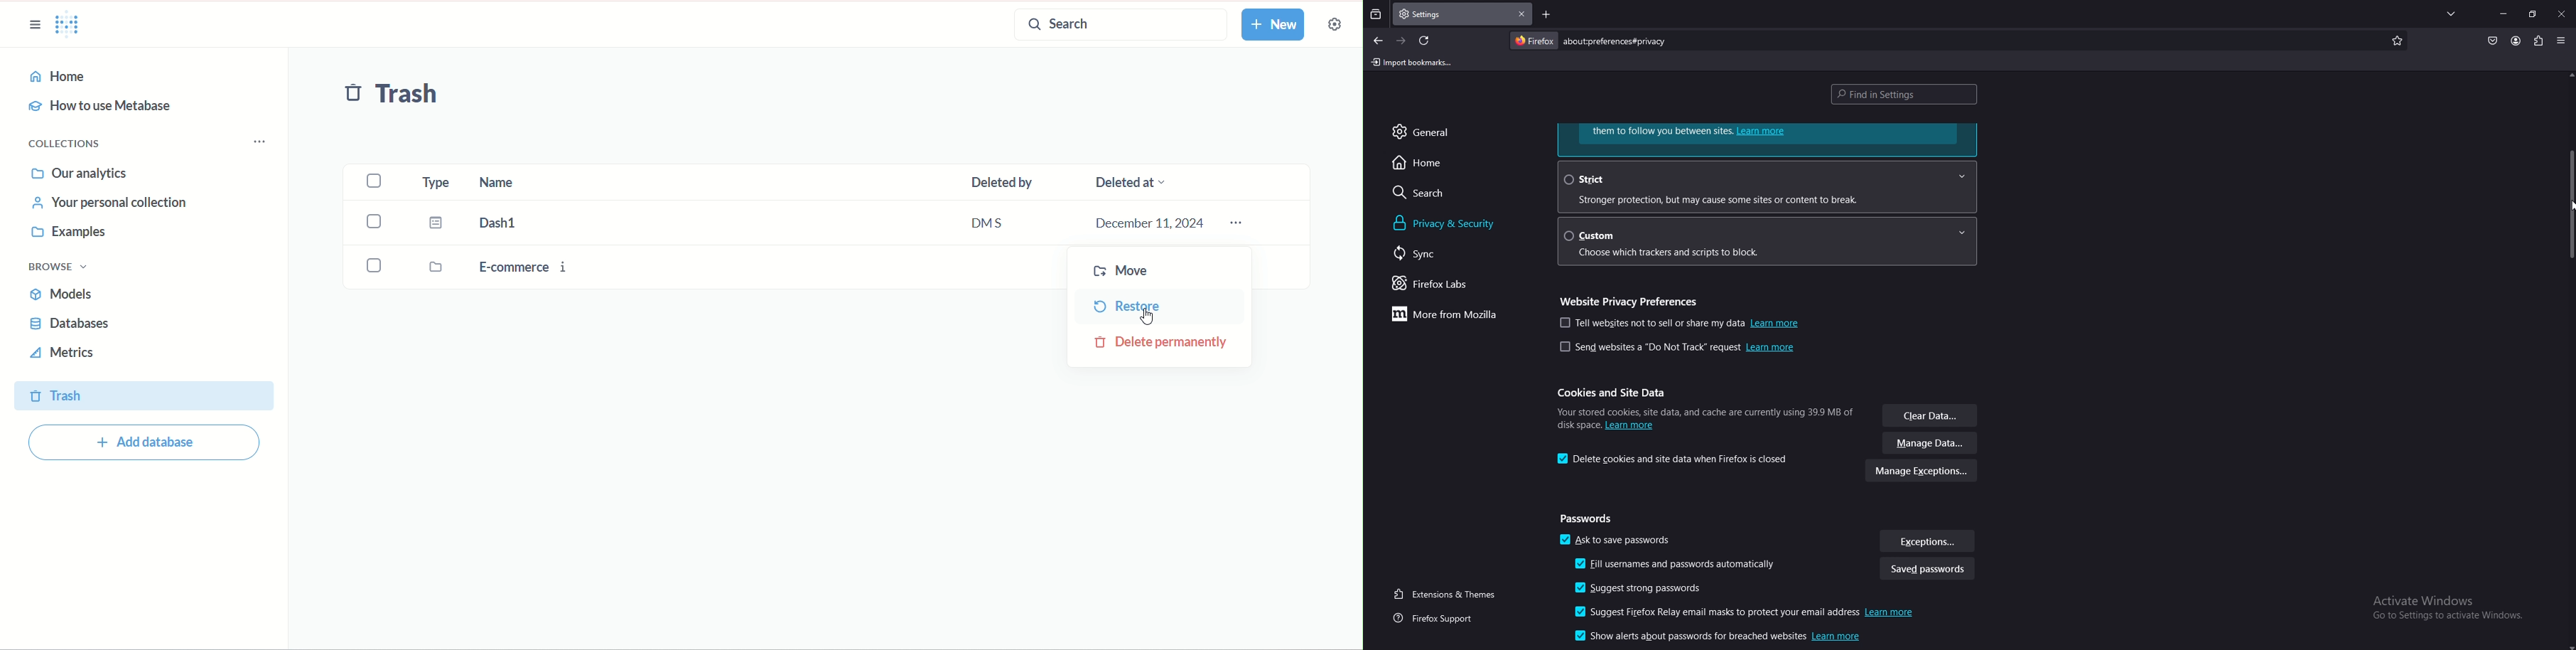 This screenshot has width=2576, height=672. Describe the element at coordinates (377, 180) in the screenshot. I see `select all checkbox` at that location.